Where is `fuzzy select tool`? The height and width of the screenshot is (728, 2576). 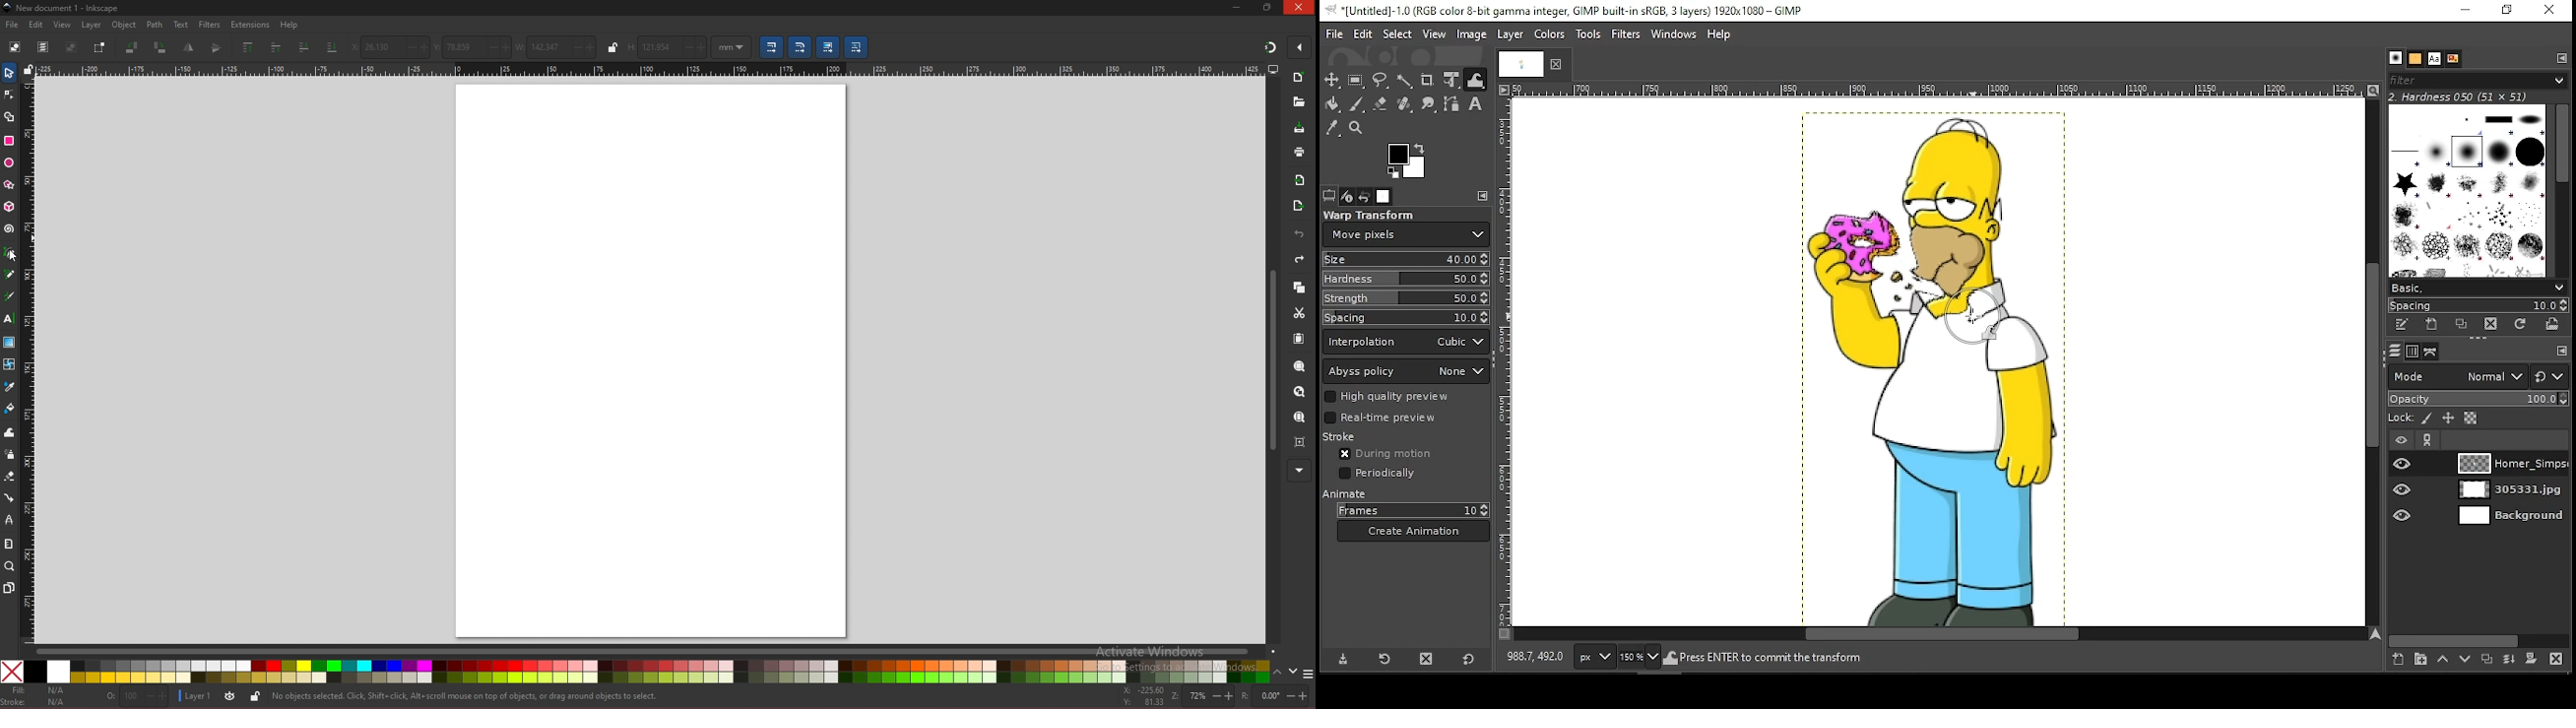 fuzzy select tool is located at coordinates (1405, 80).